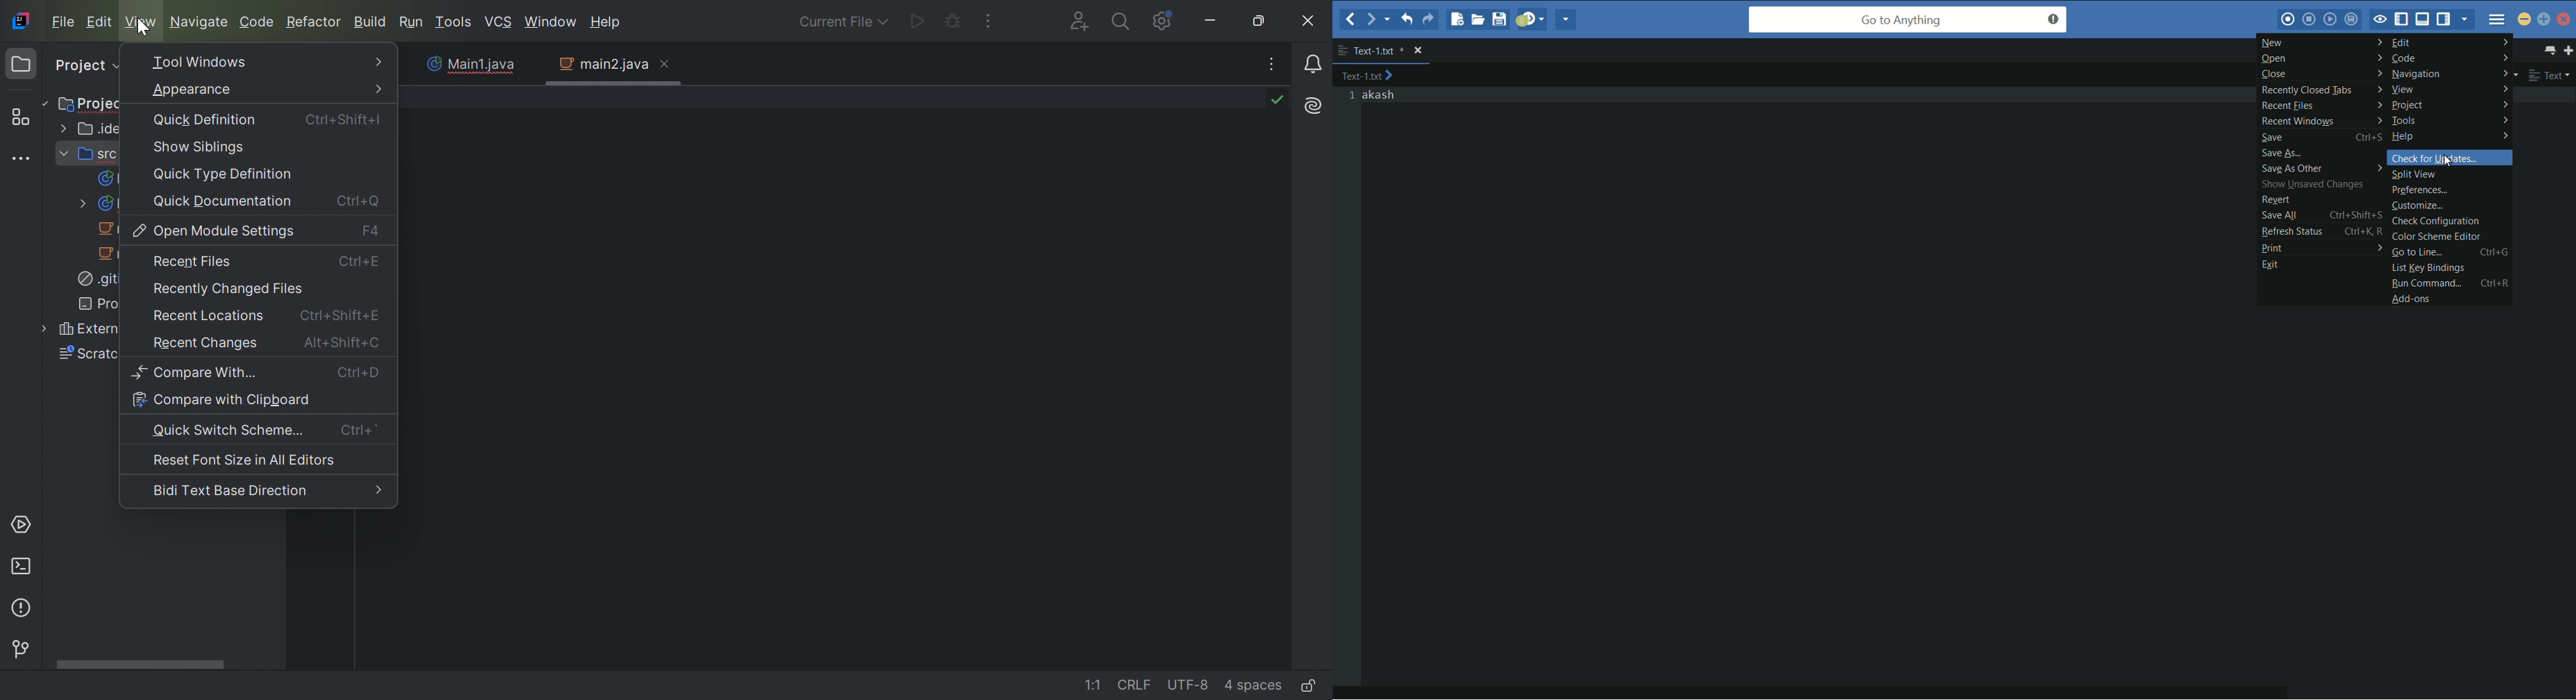 The width and height of the screenshot is (2576, 700). What do you see at coordinates (2450, 174) in the screenshot?
I see `split view` at bounding box center [2450, 174].